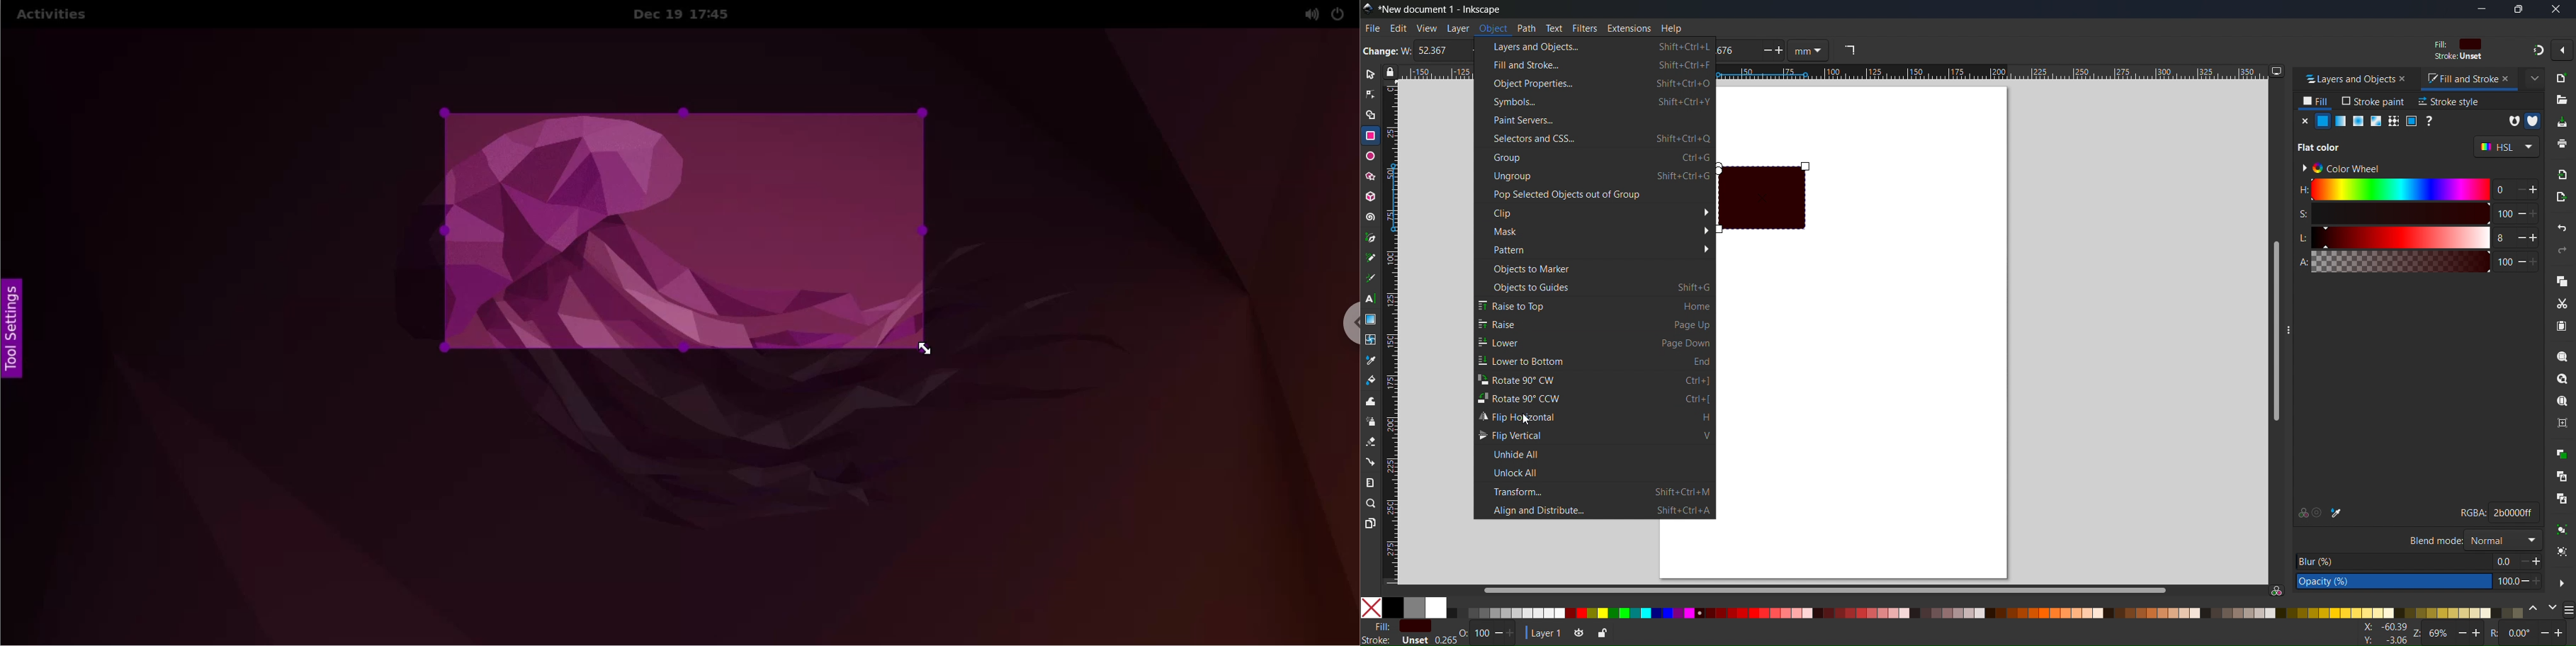  Describe the element at coordinates (2562, 98) in the screenshot. I see `Open file dailogue` at that location.